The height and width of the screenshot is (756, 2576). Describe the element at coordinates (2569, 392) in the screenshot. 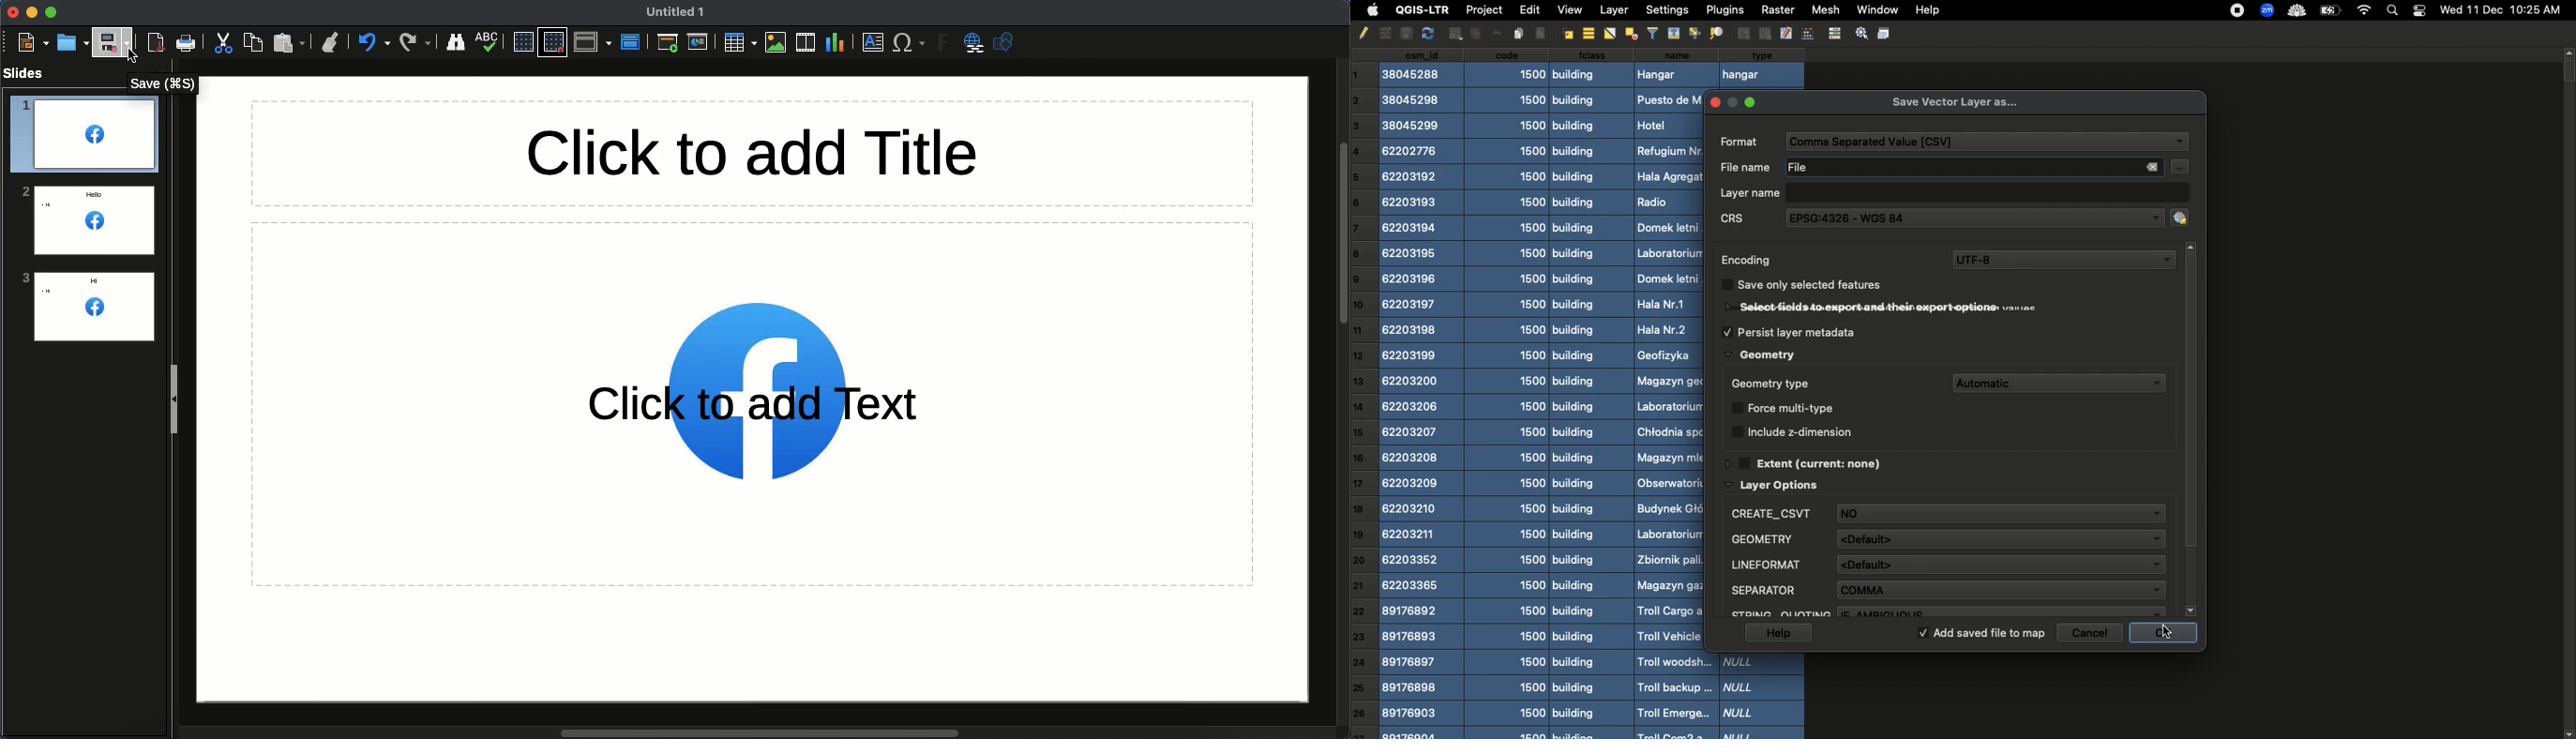

I see `Scroll` at that location.